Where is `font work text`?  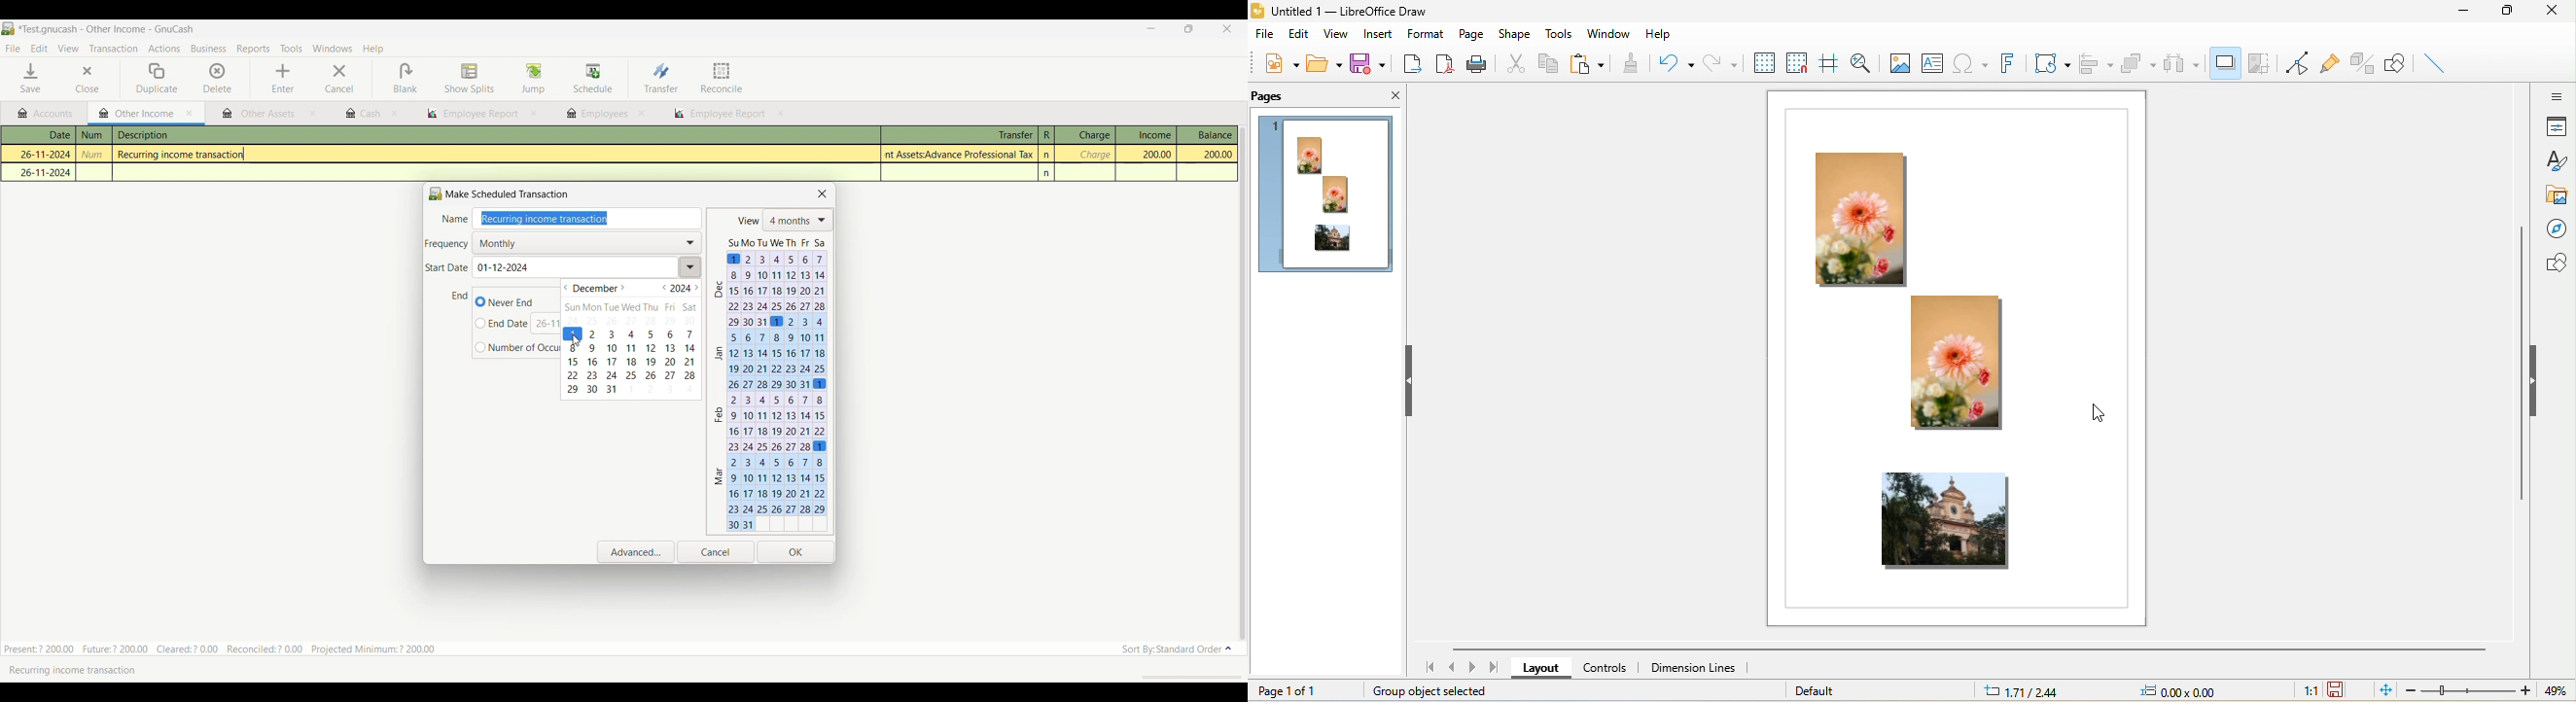 font work text is located at coordinates (2005, 63).